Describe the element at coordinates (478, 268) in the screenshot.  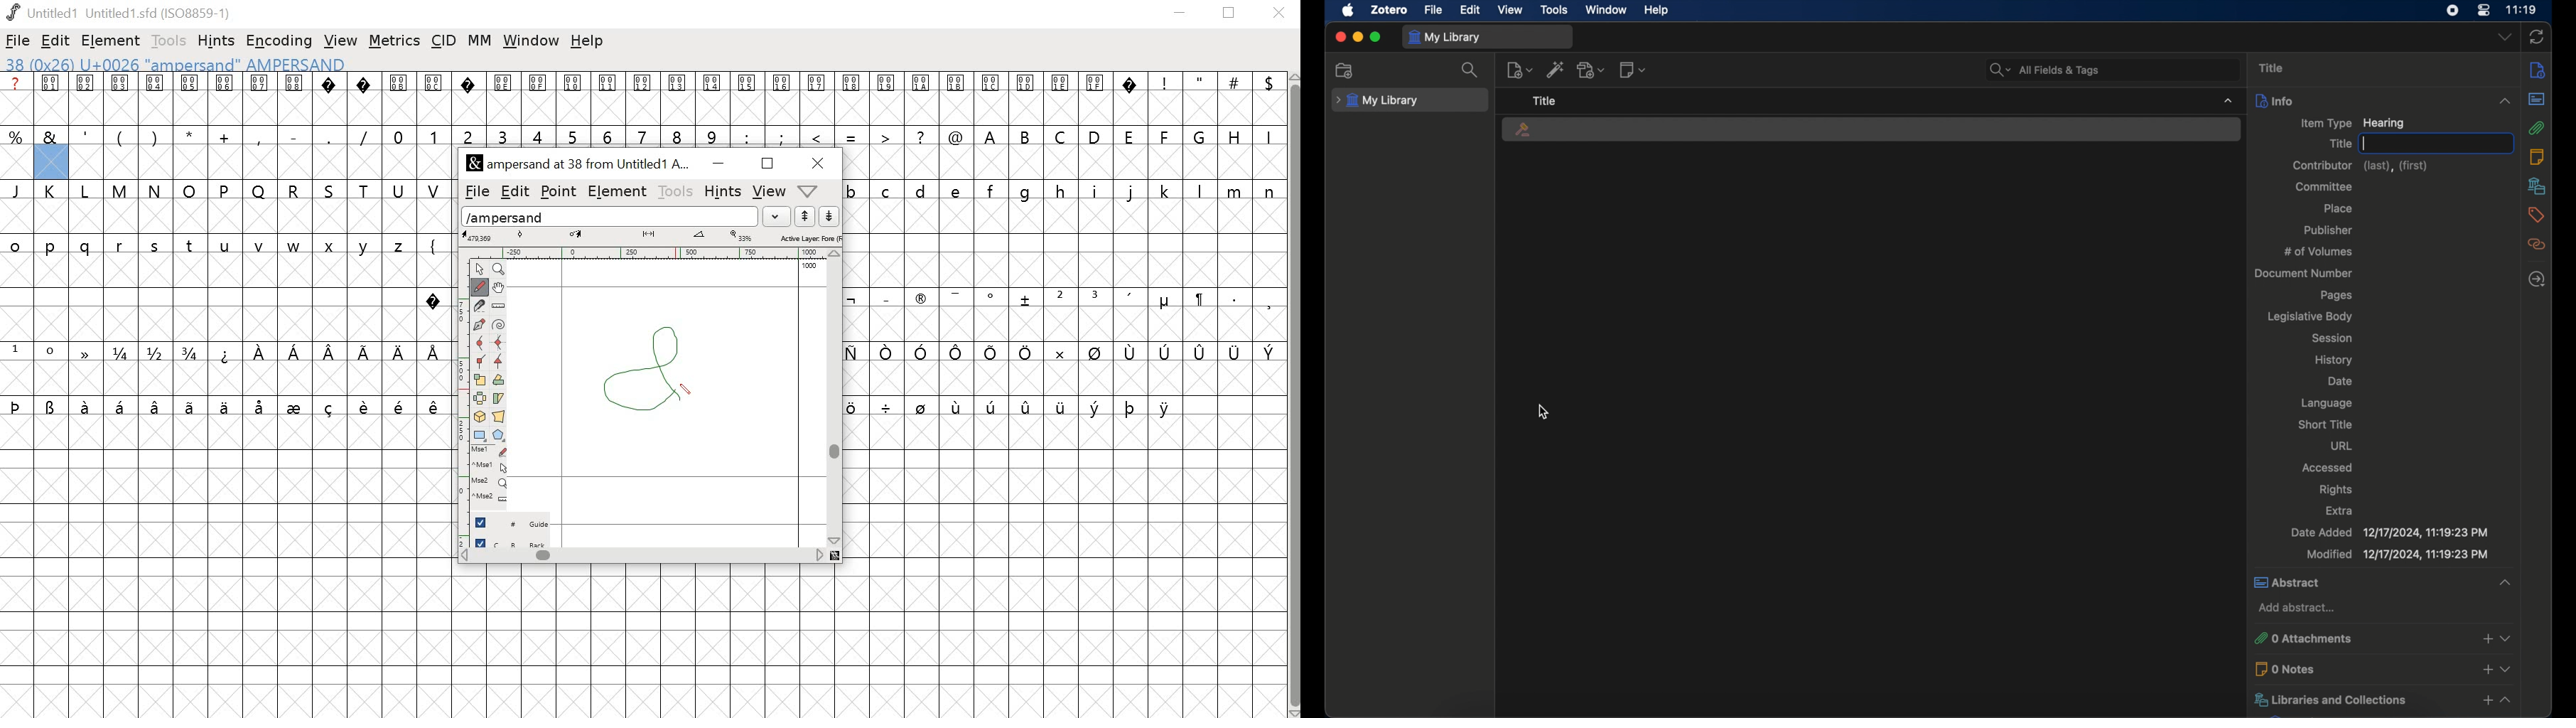
I see `pointer` at that location.